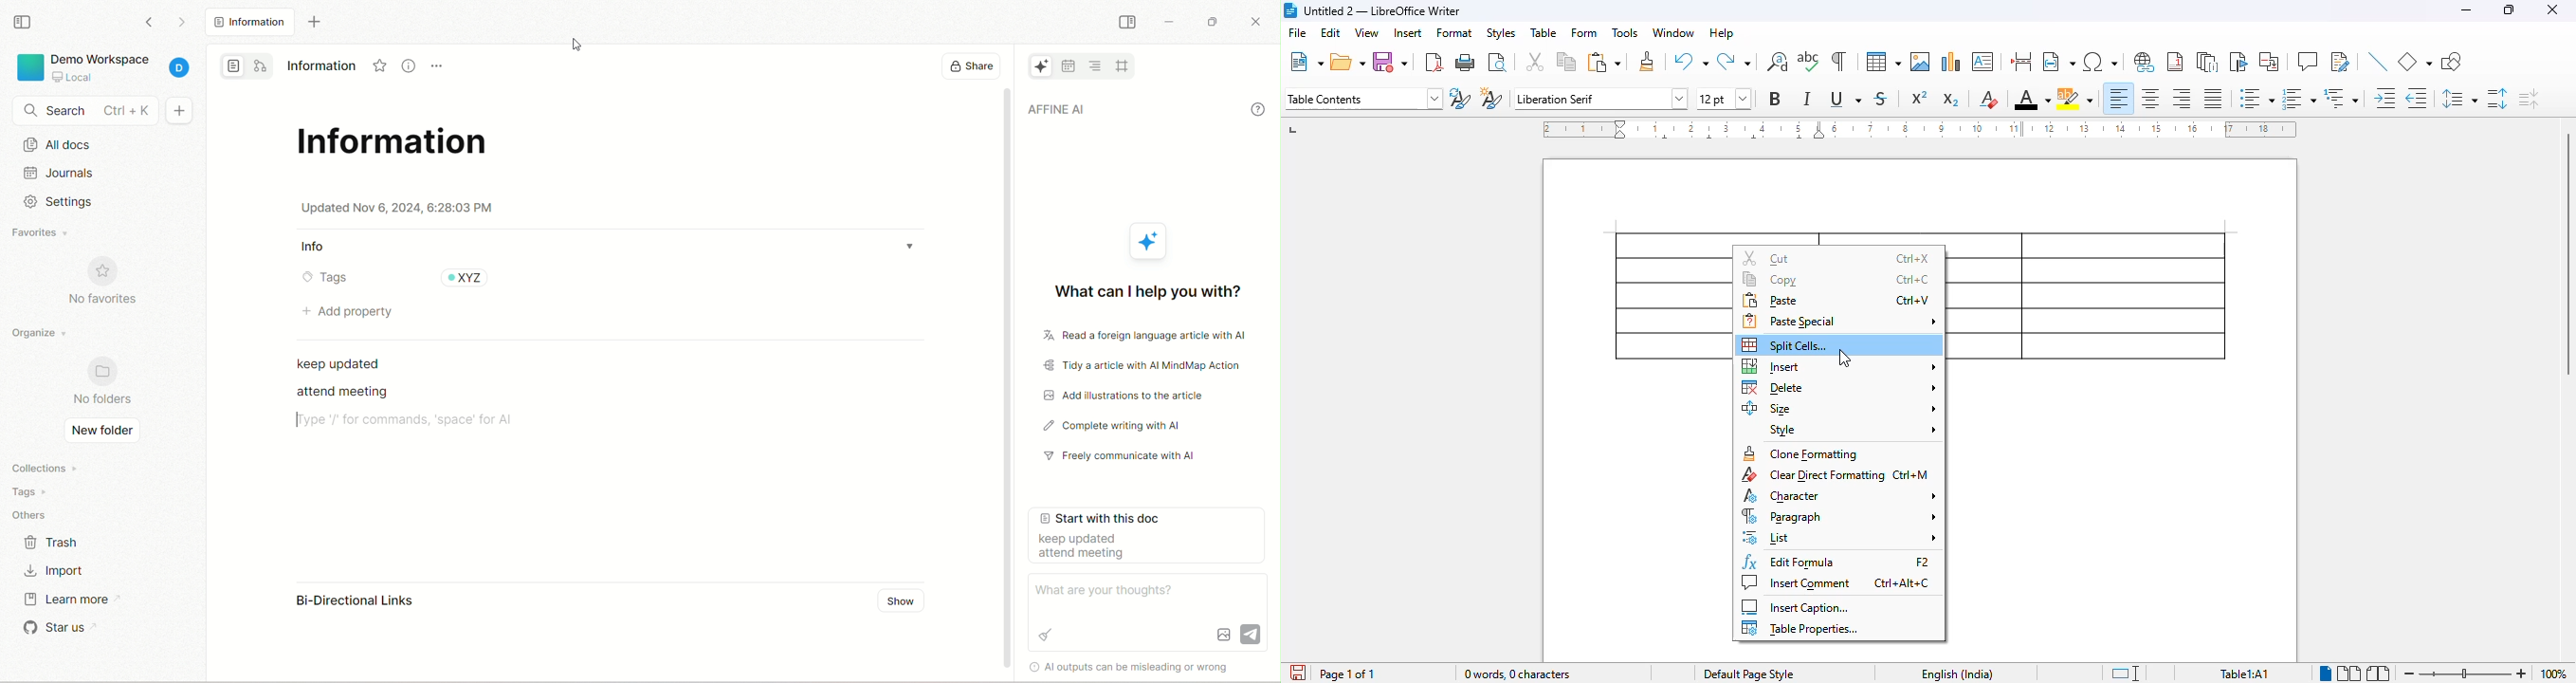 The image size is (2576, 700). Describe the element at coordinates (55, 628) in the screenshot. I see `star us` at that location.